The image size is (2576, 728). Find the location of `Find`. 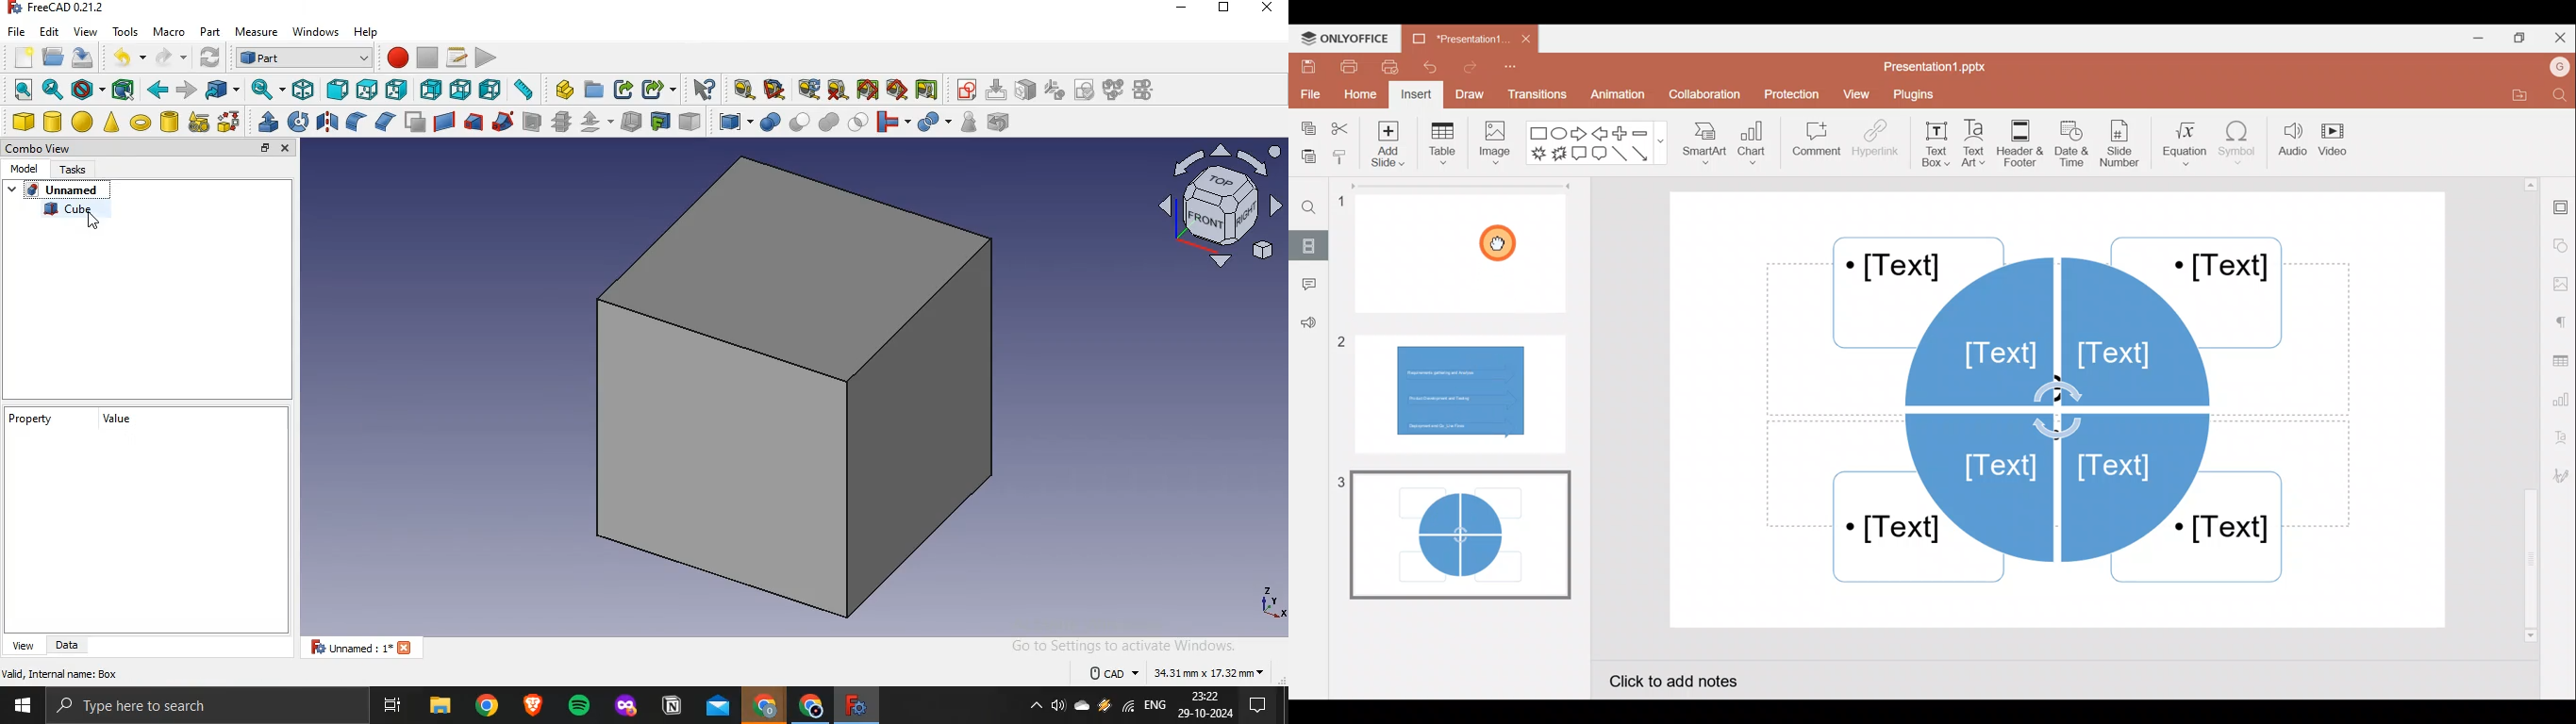

Find is located at coordinates (2558, 96).